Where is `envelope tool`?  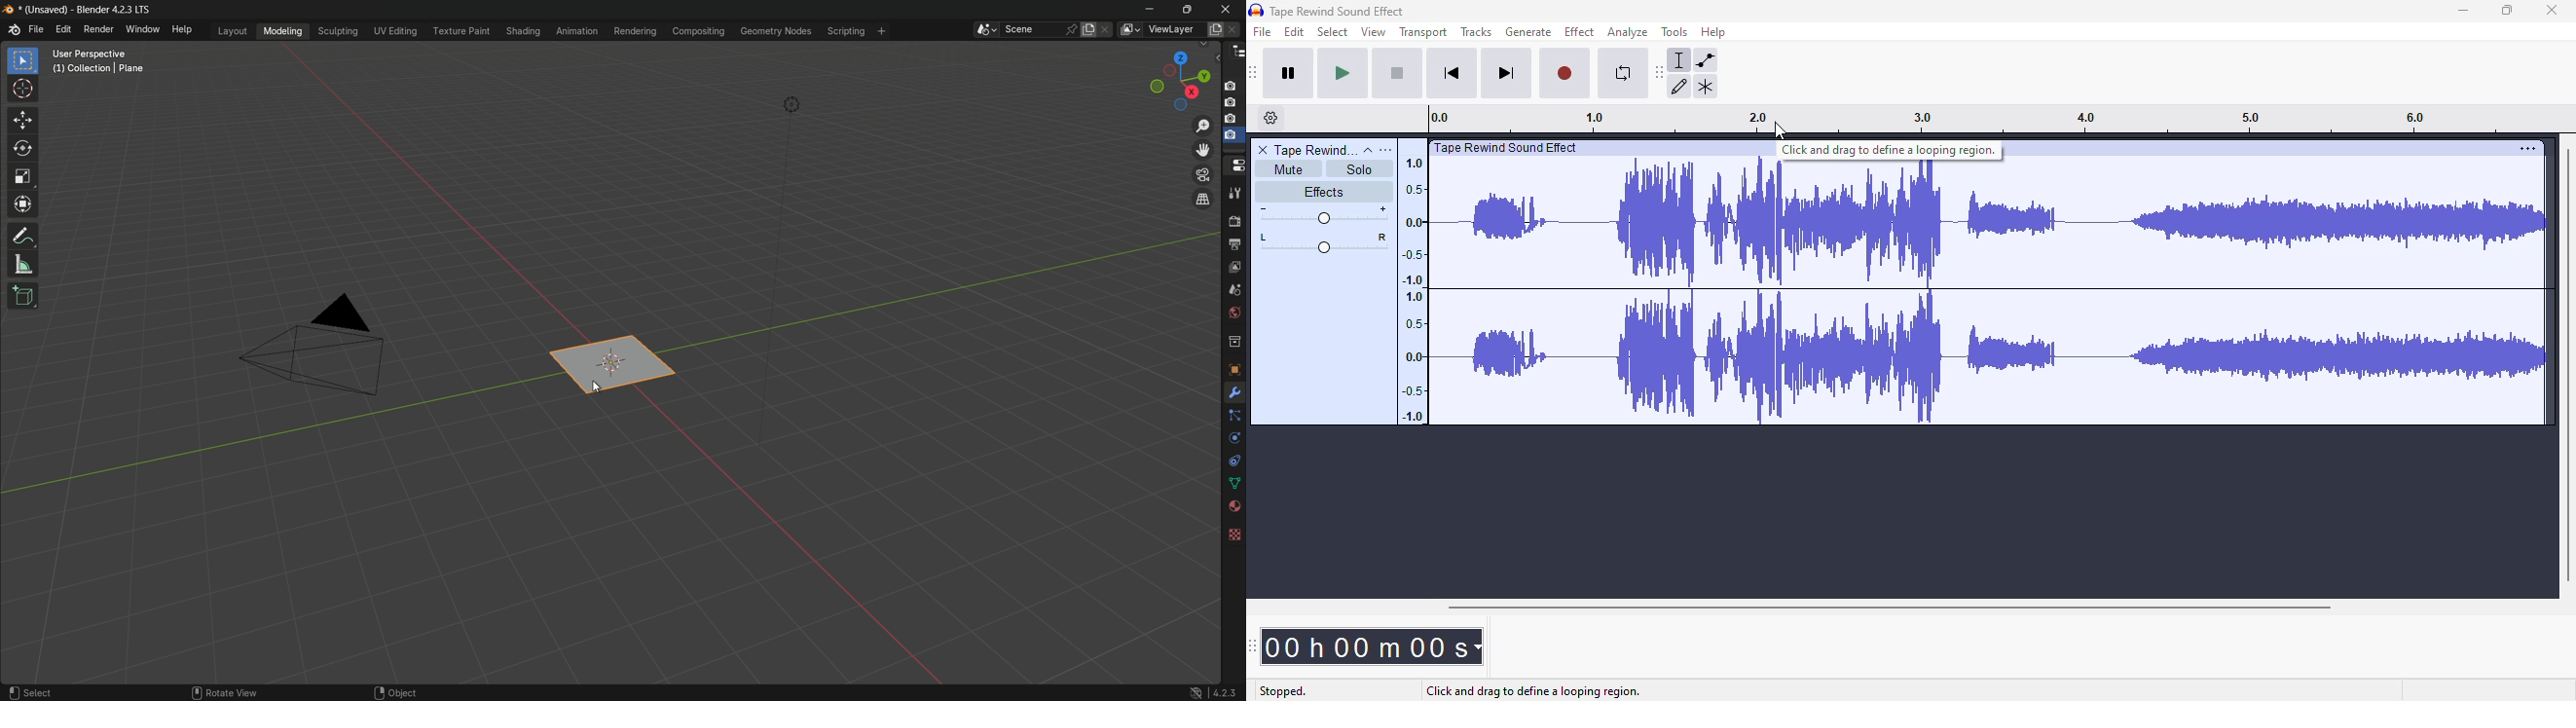 envelope tool is located at coordinates (1706, 60).